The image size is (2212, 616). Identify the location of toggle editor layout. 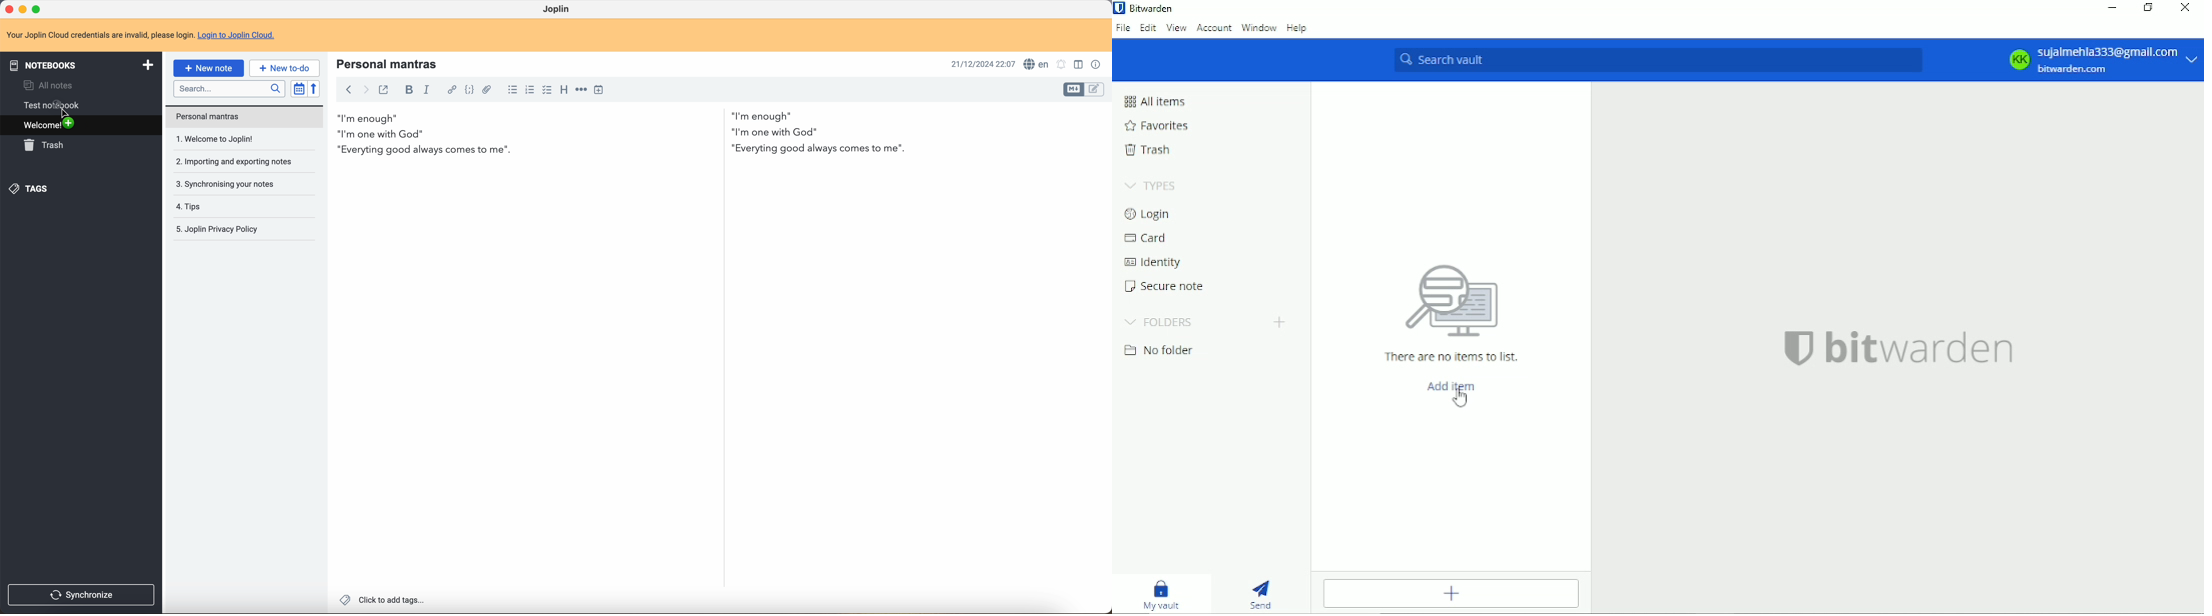
(1074, 90).